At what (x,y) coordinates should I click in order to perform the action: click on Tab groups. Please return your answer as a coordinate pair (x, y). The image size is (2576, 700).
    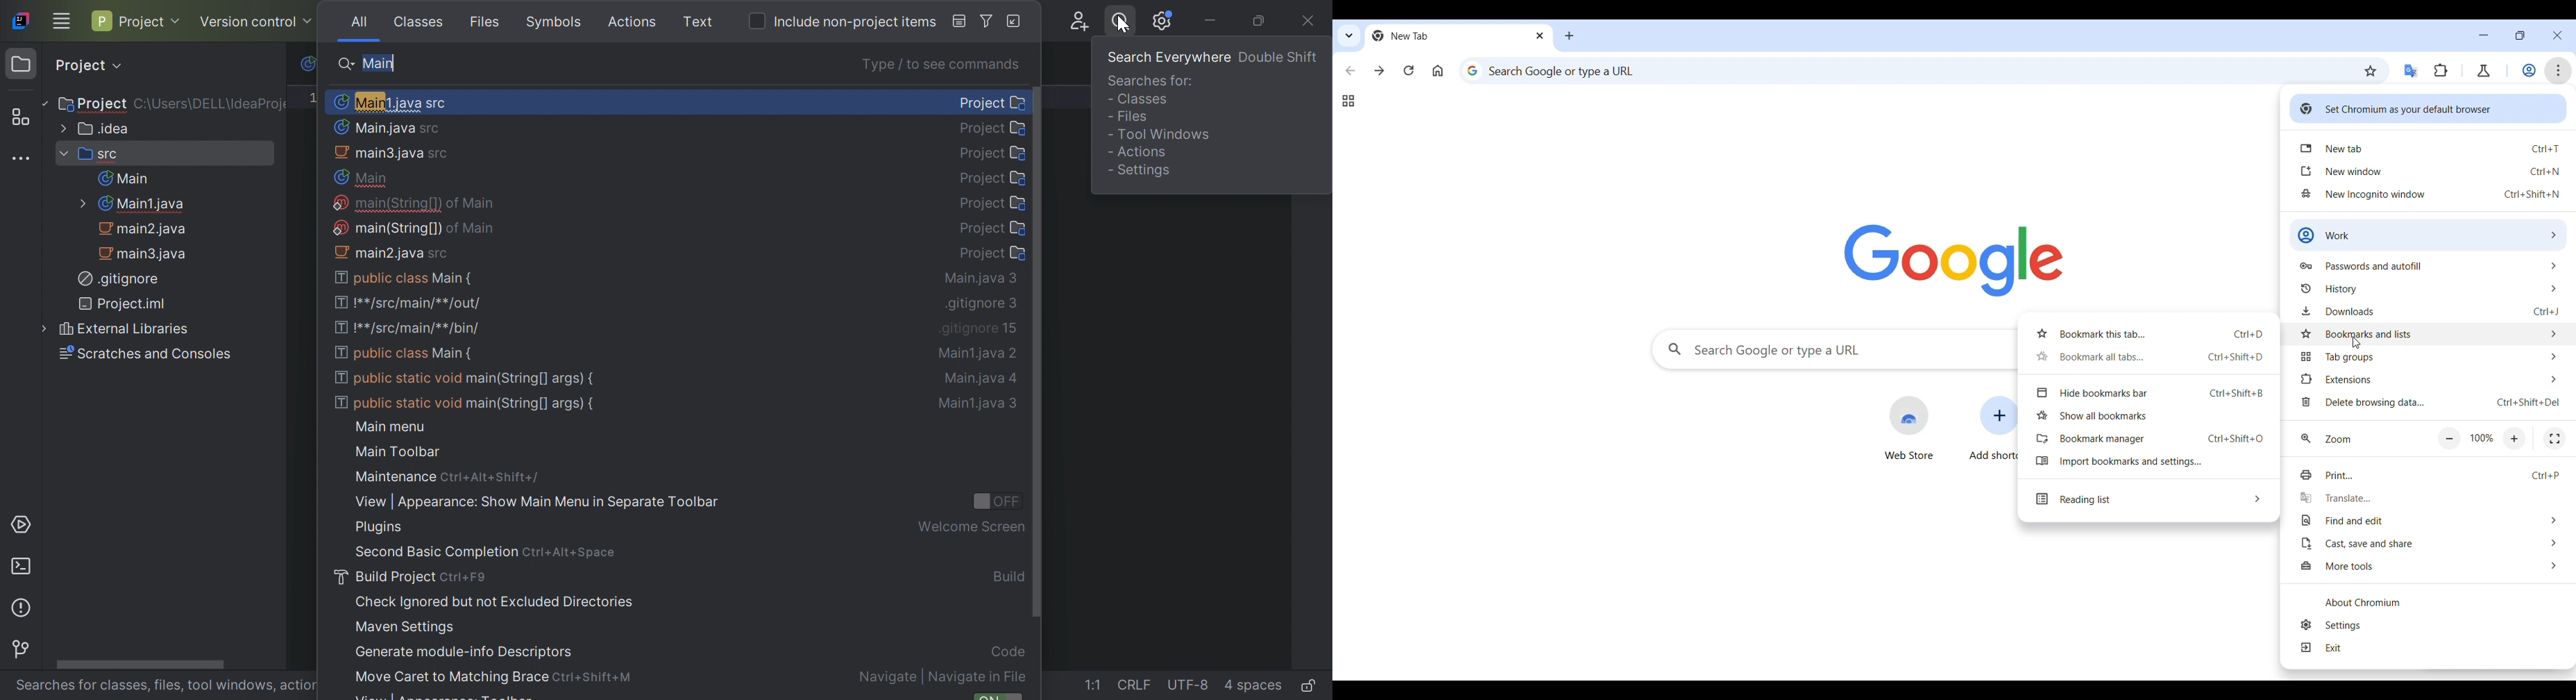
    Looking at the image, I should click on (1348, 101).